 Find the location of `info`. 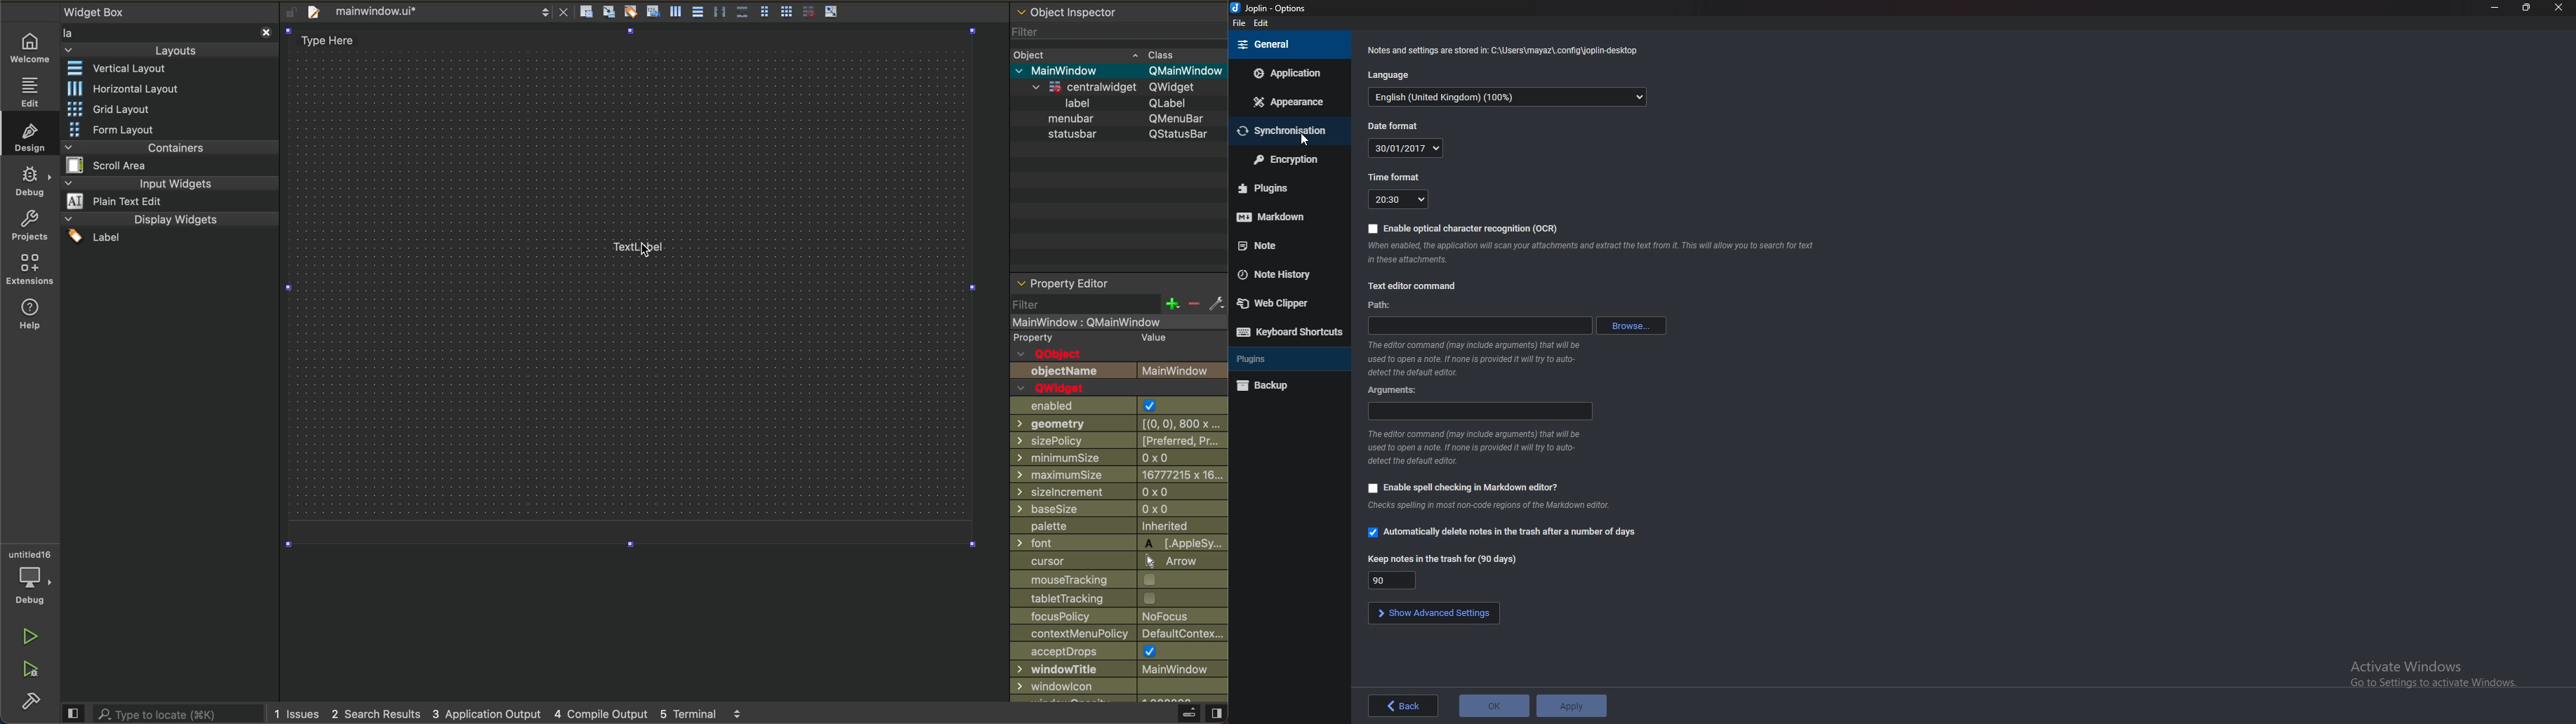

info is located at coordinates (1503, 51).